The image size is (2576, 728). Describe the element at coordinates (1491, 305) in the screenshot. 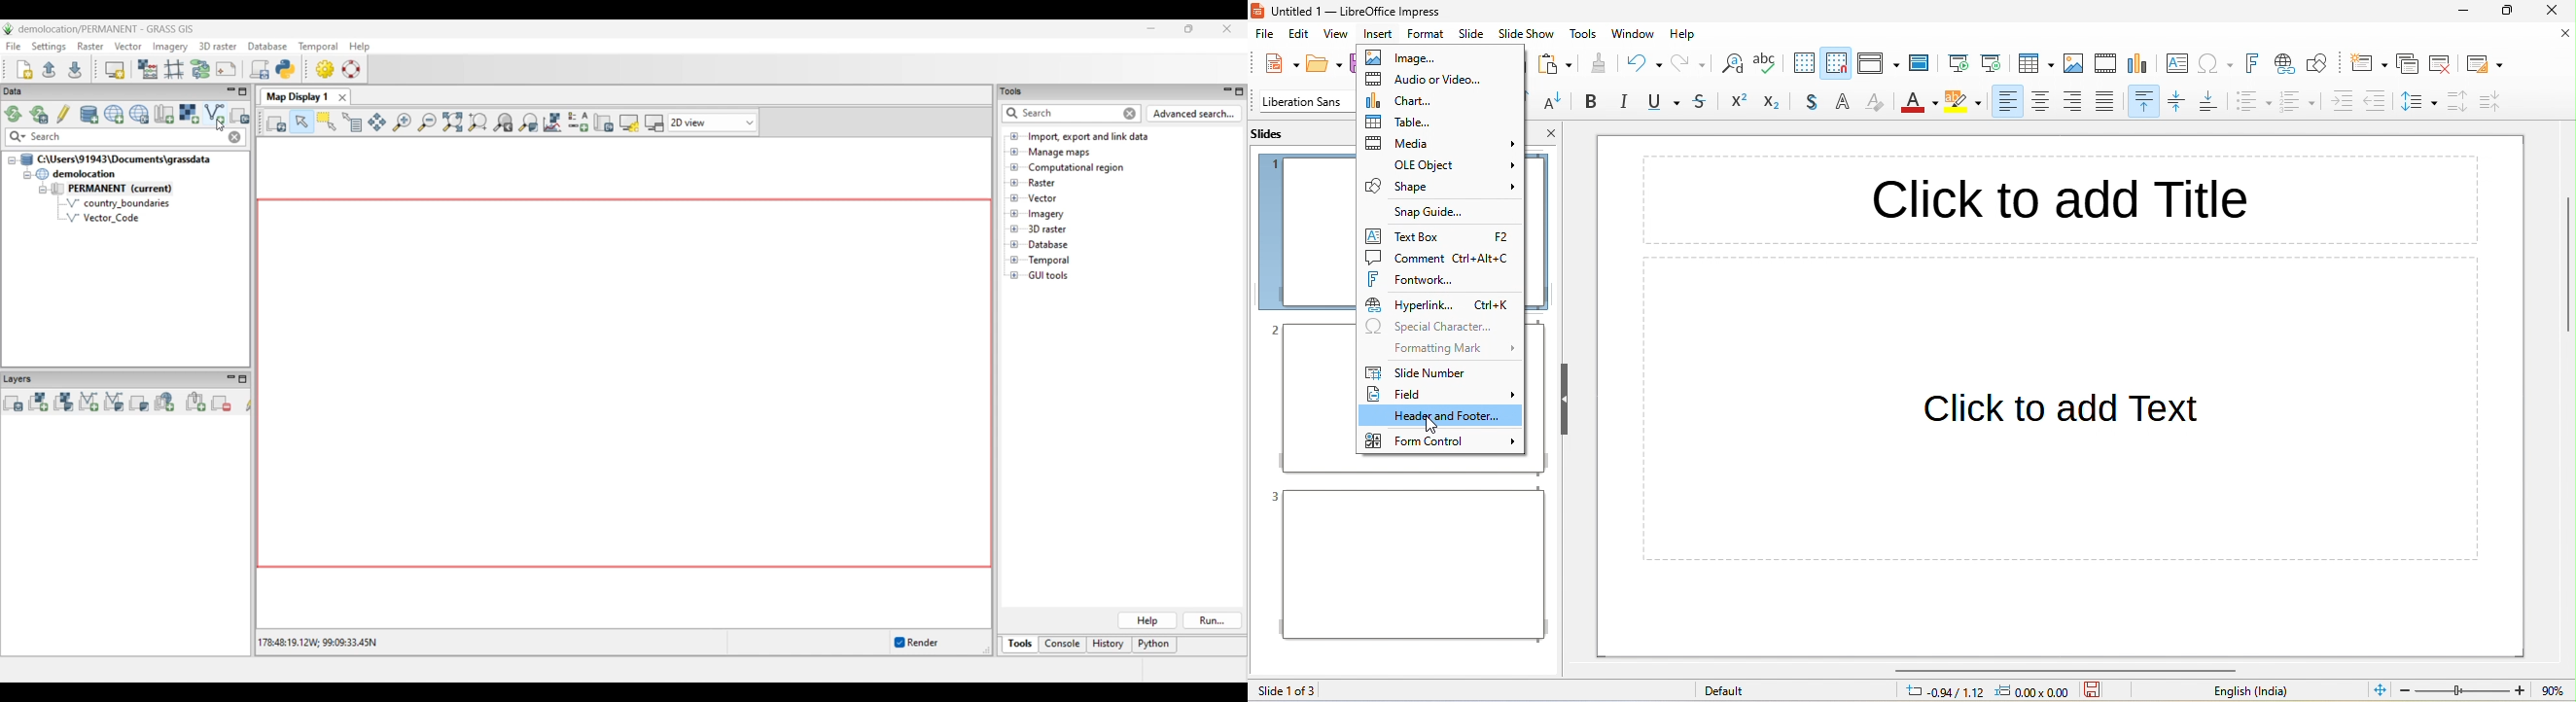

I see `Shortcut key` at that location.